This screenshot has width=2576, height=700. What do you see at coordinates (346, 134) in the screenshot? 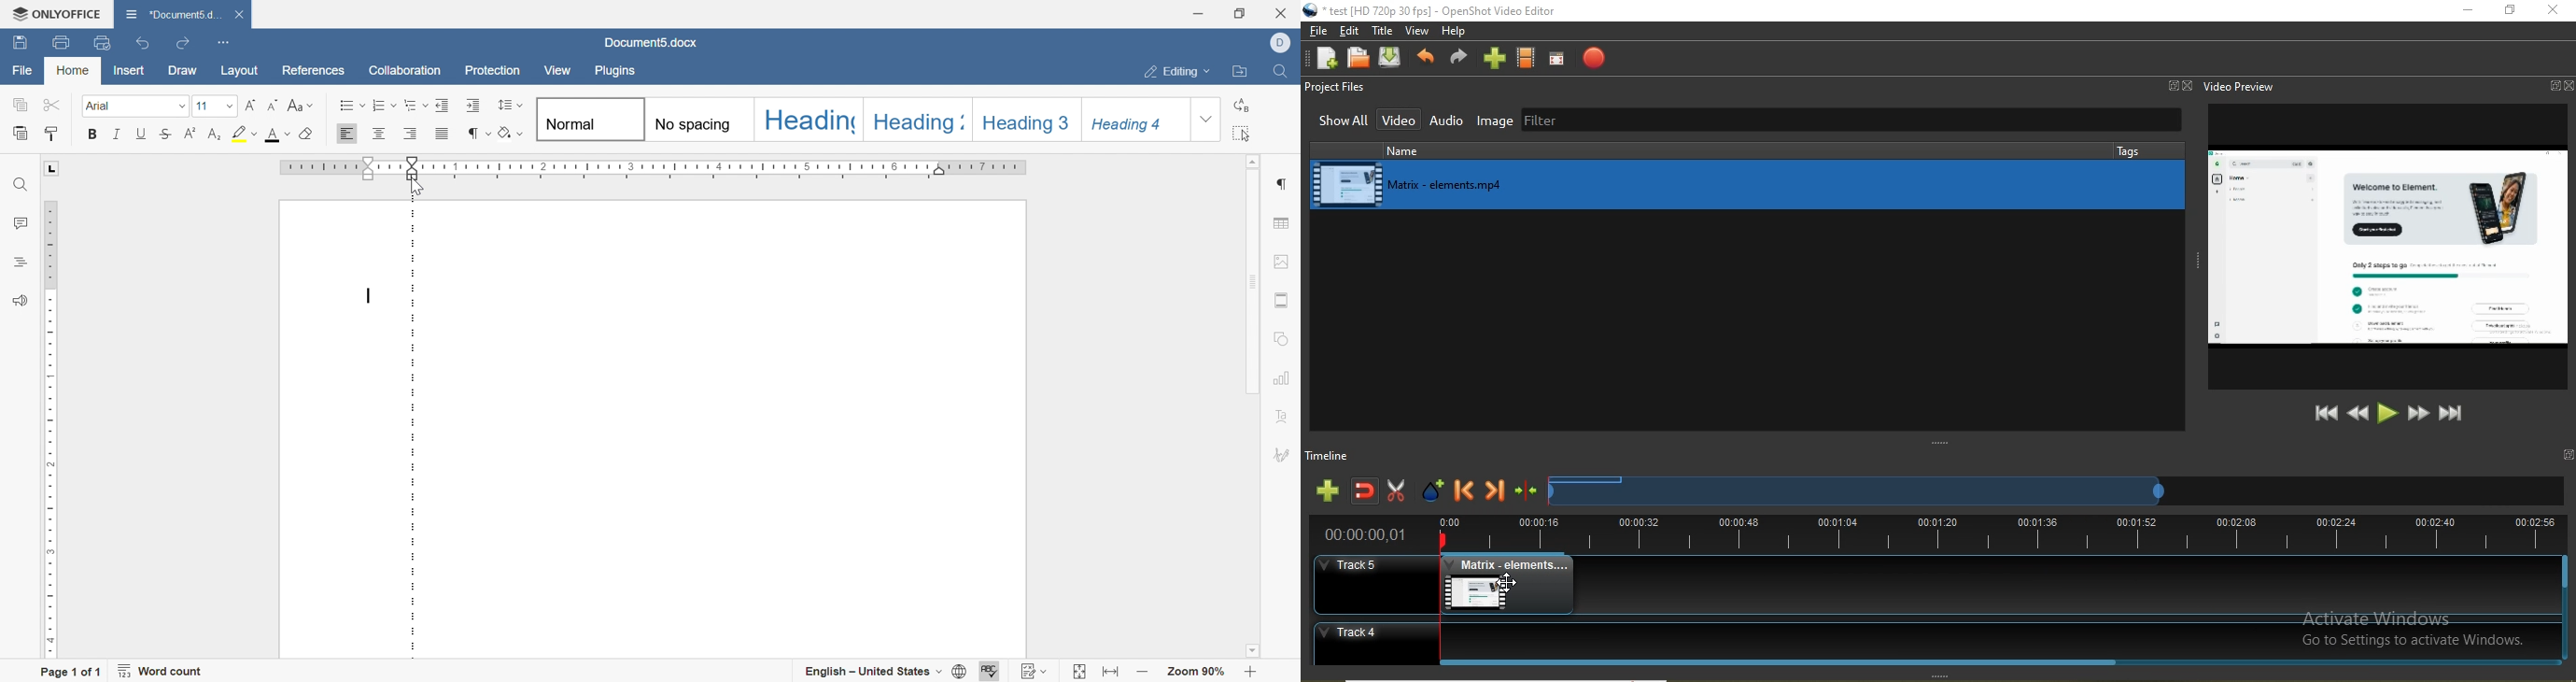
I see `Align Left` at bounding box center [346, 134].